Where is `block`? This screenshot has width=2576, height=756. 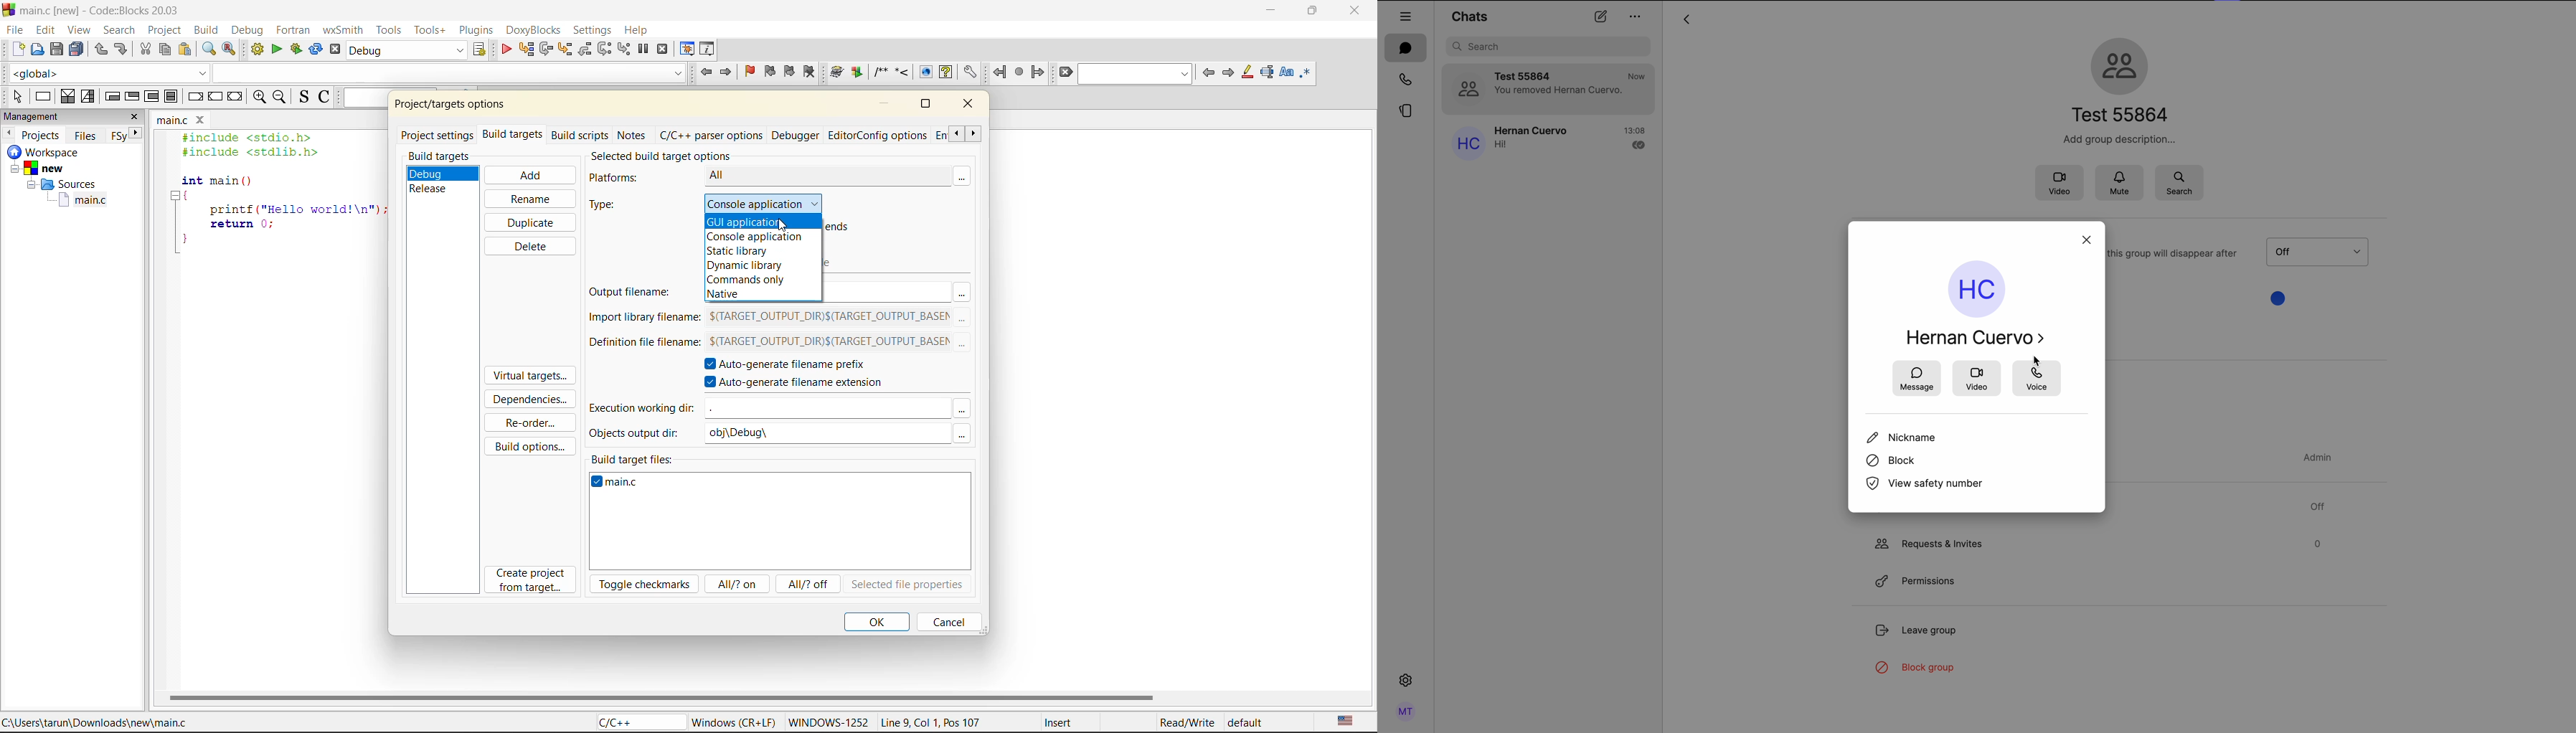 block is located at coordinates (1892, 460).